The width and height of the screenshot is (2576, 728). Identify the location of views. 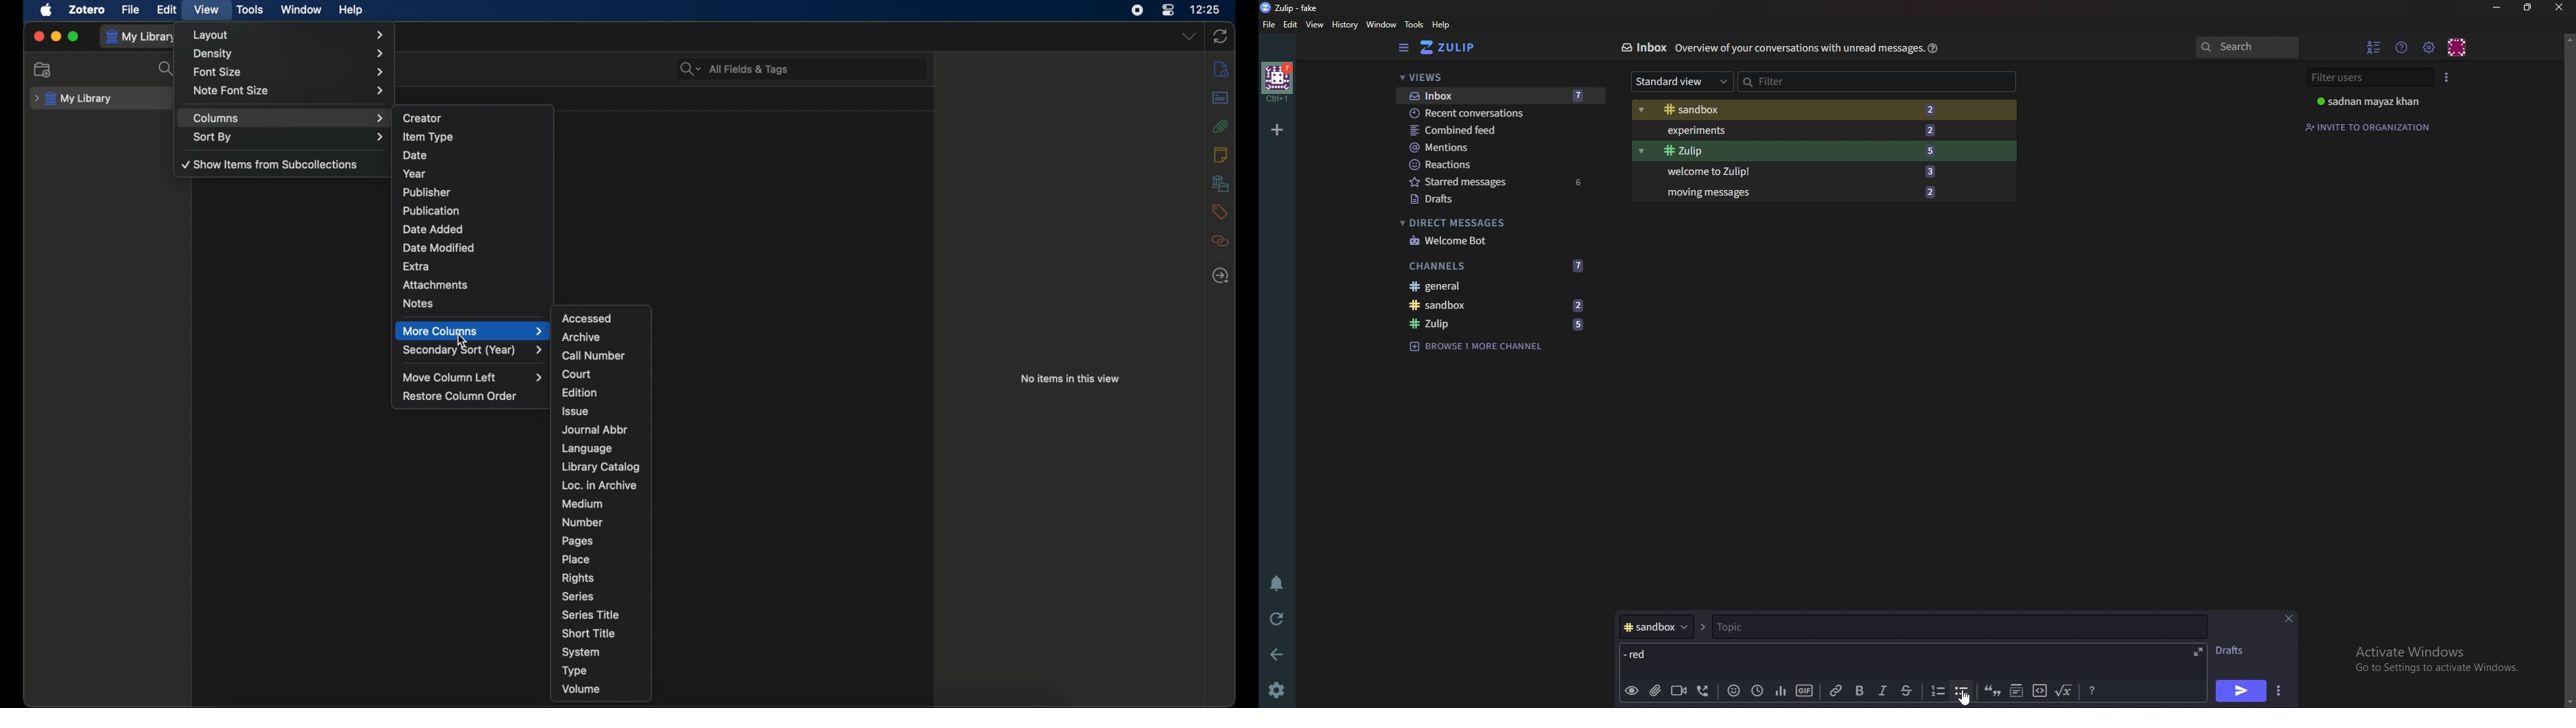
(1500, 78).